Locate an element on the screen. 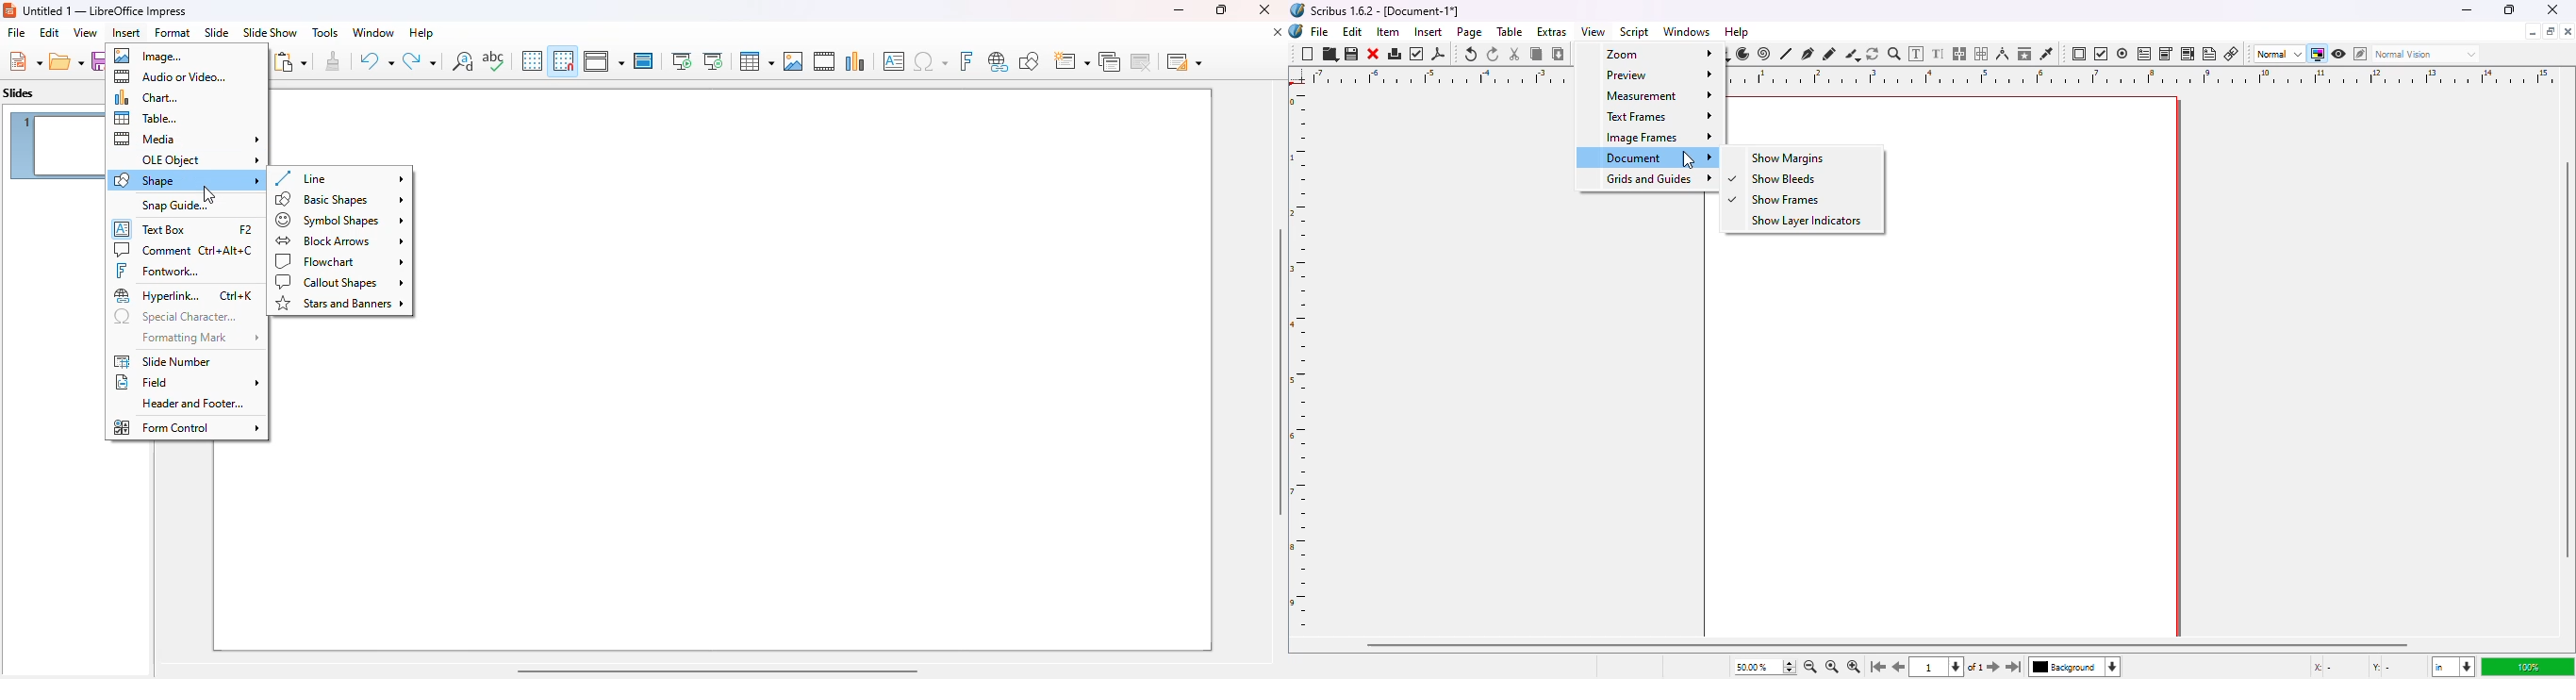 This screenshot has height=700, width=2576. view is located at coordinates (85, 32).